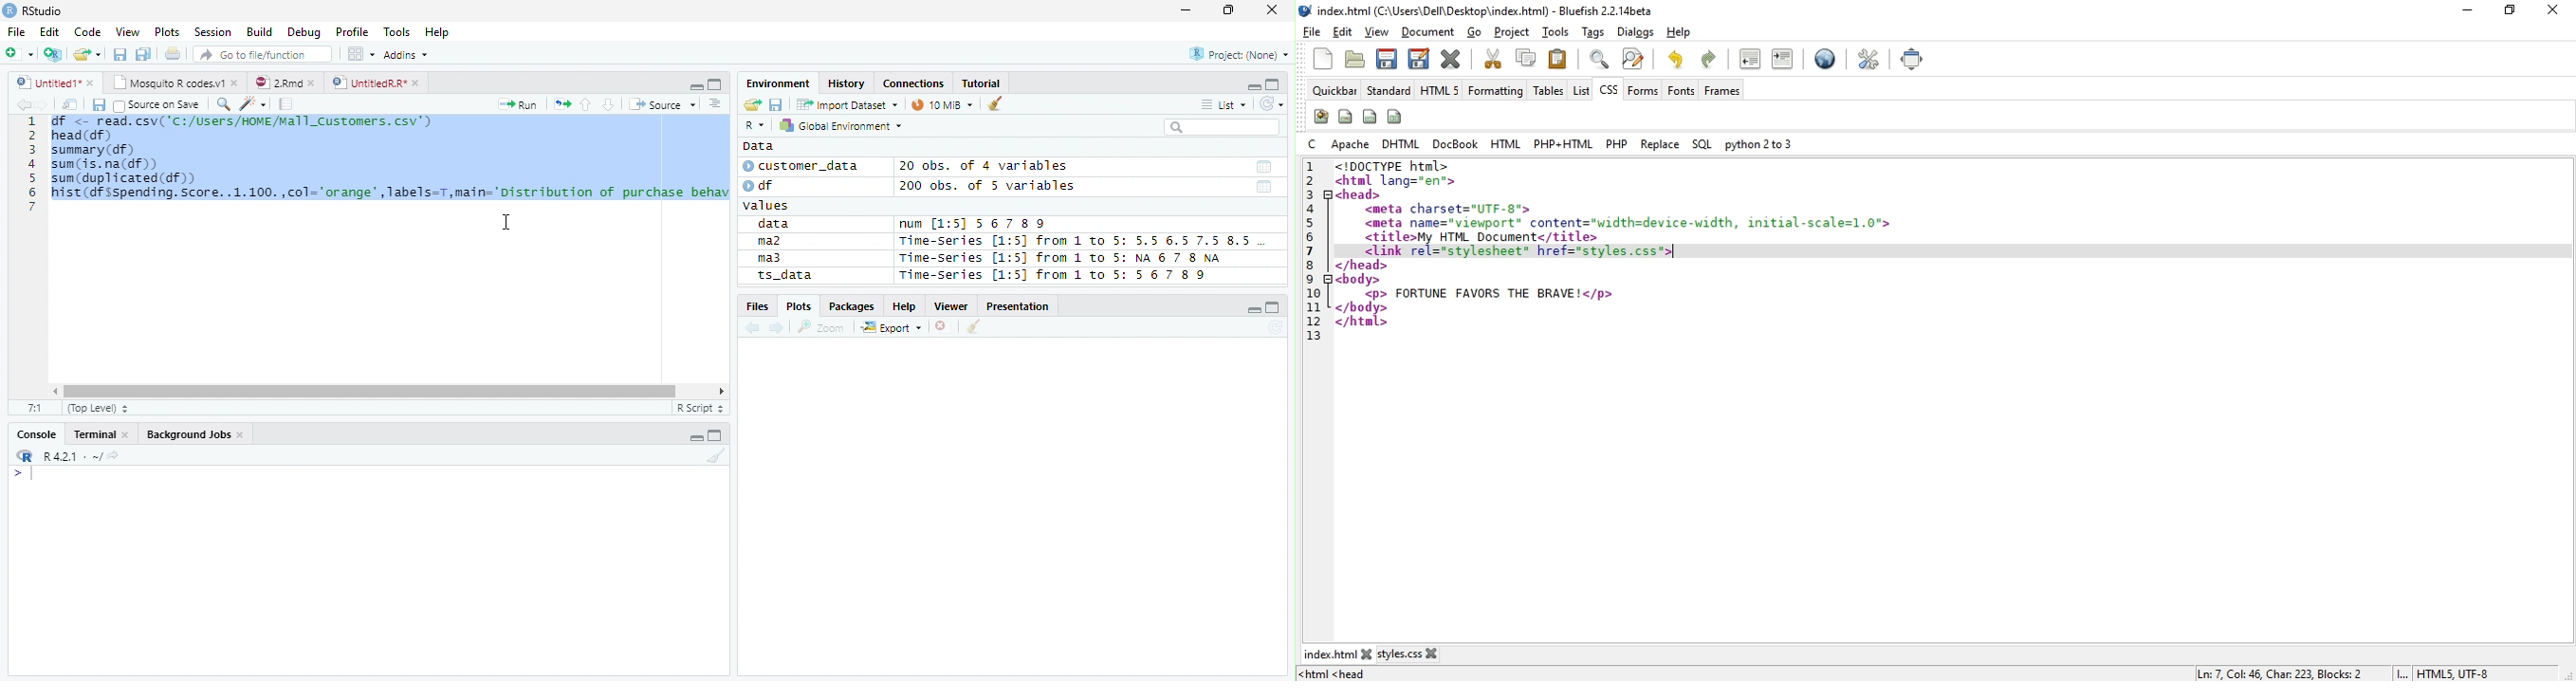 The height and width of the screenshot is (700, 2576). Describe the element at coordinates (841, 125) in the screenshot. I see `Global Environment` at that location.